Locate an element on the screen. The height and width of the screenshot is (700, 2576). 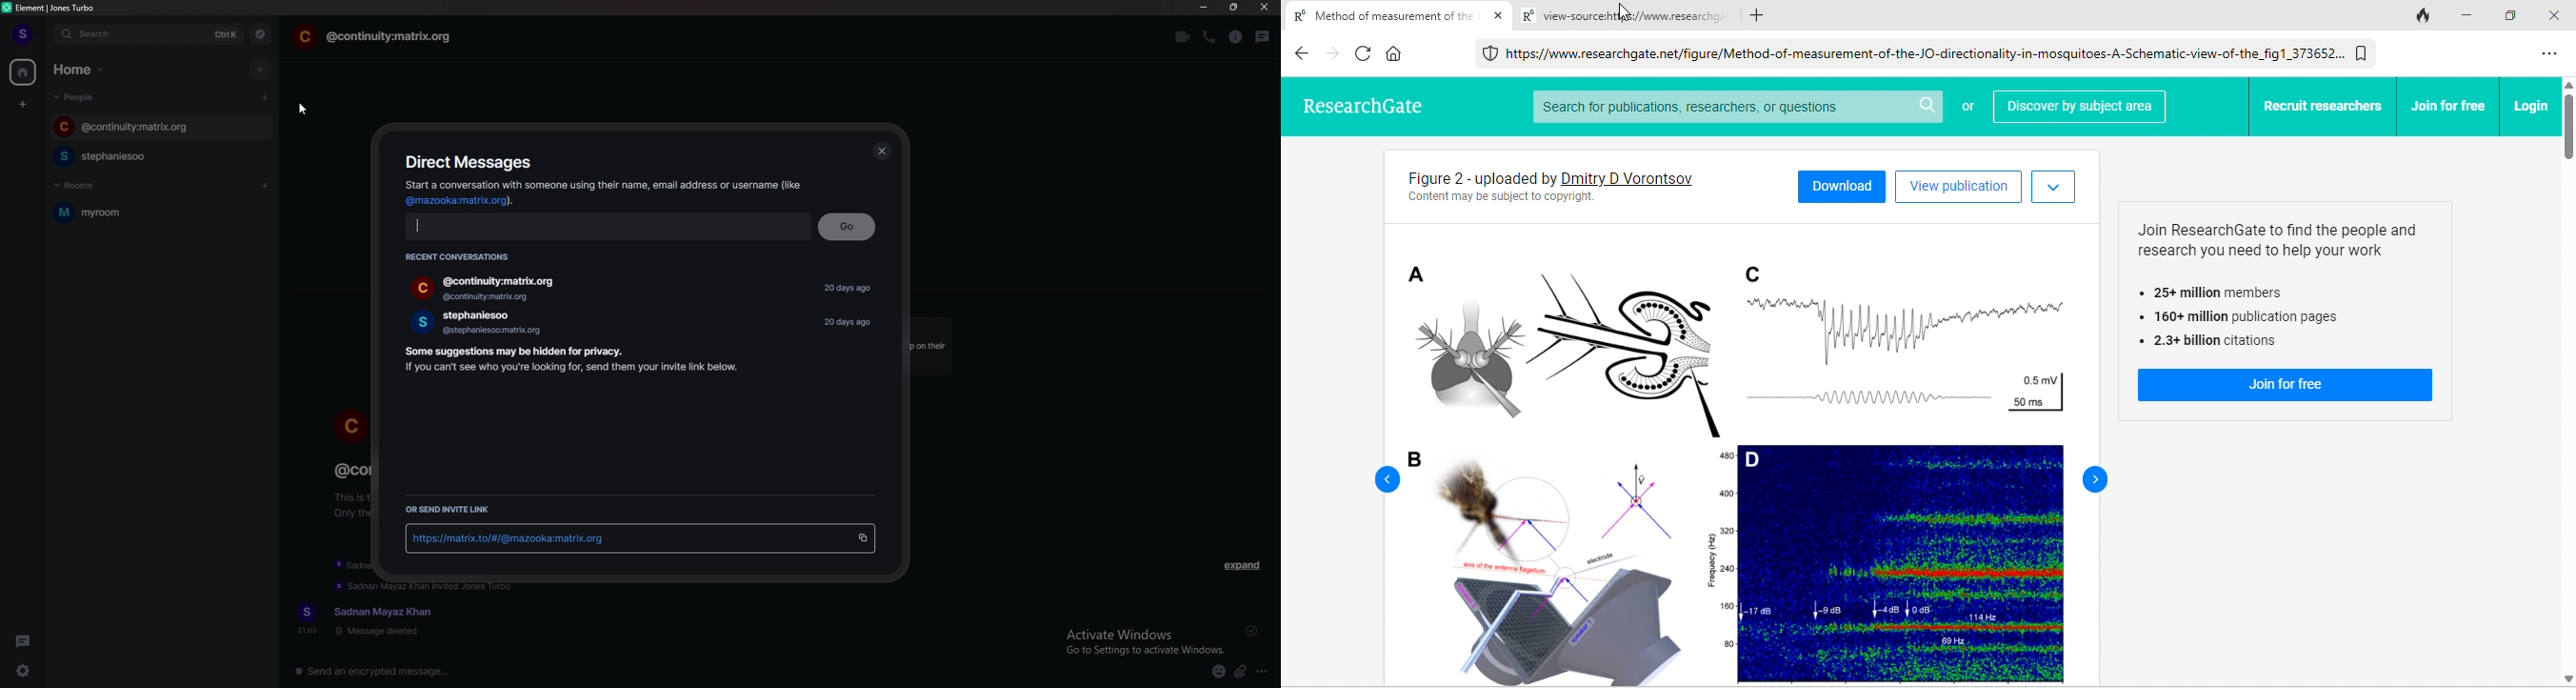
element is located at coordinates (55, 7).